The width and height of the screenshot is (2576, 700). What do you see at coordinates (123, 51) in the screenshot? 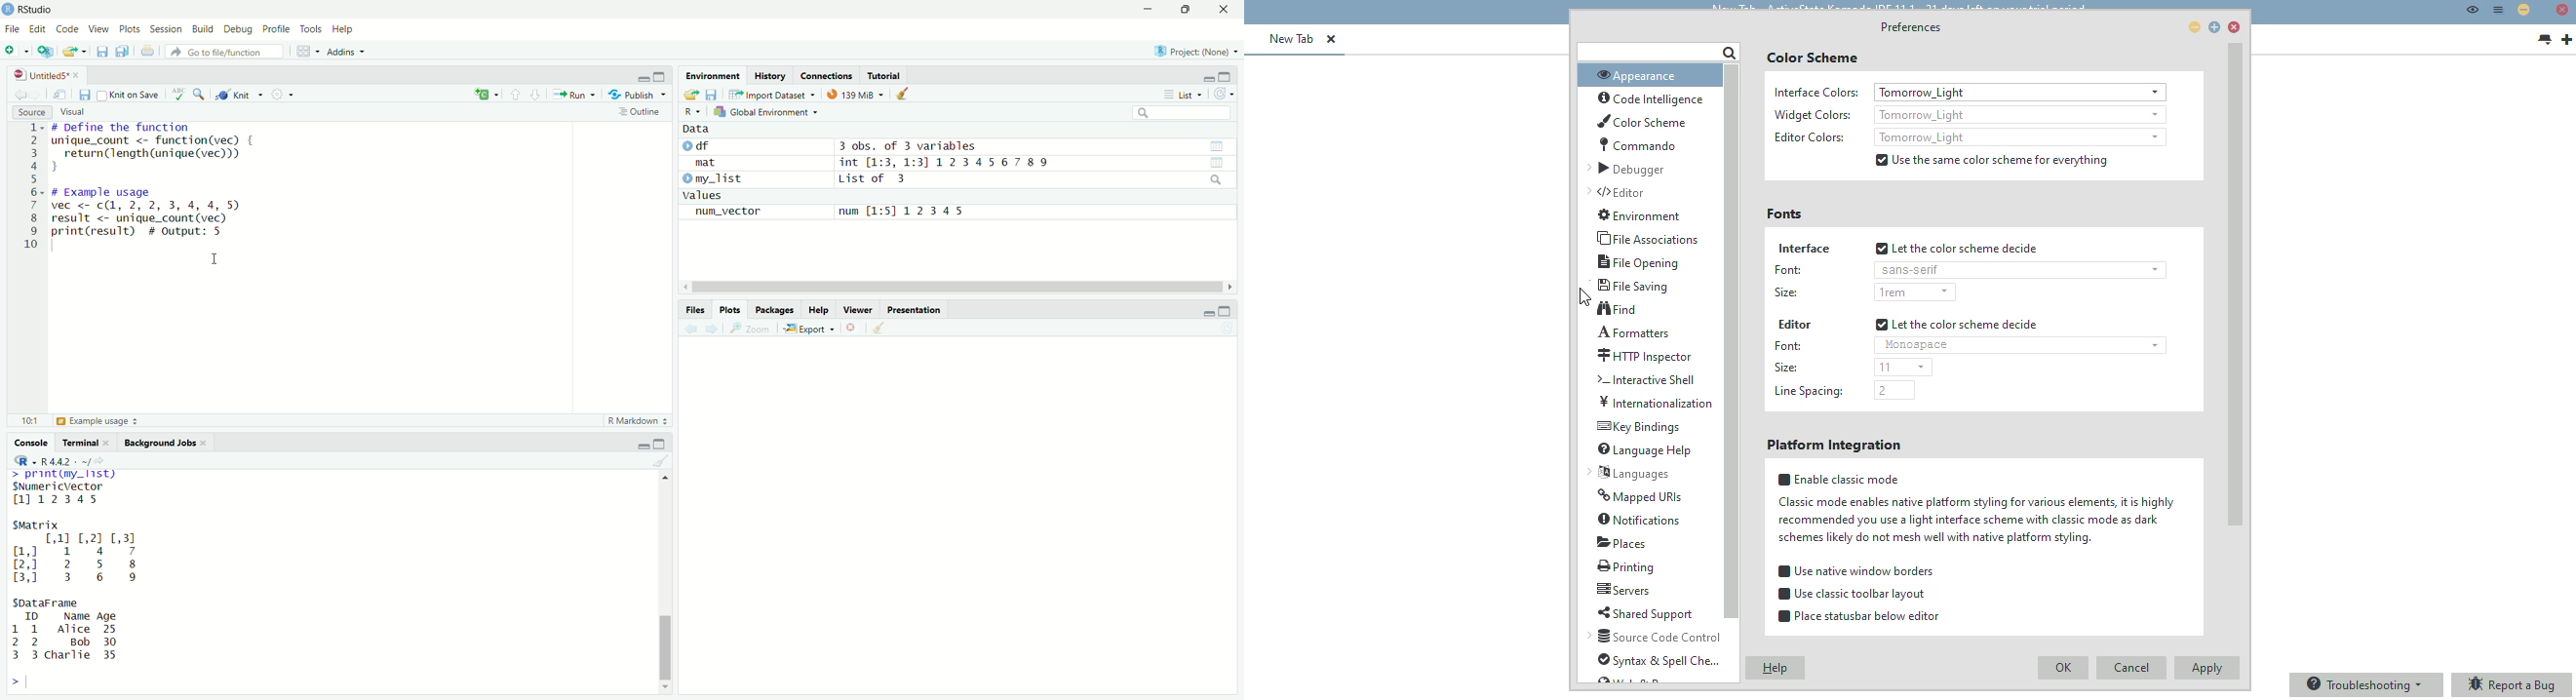
I see `save all` at bounding box center [123, 51].